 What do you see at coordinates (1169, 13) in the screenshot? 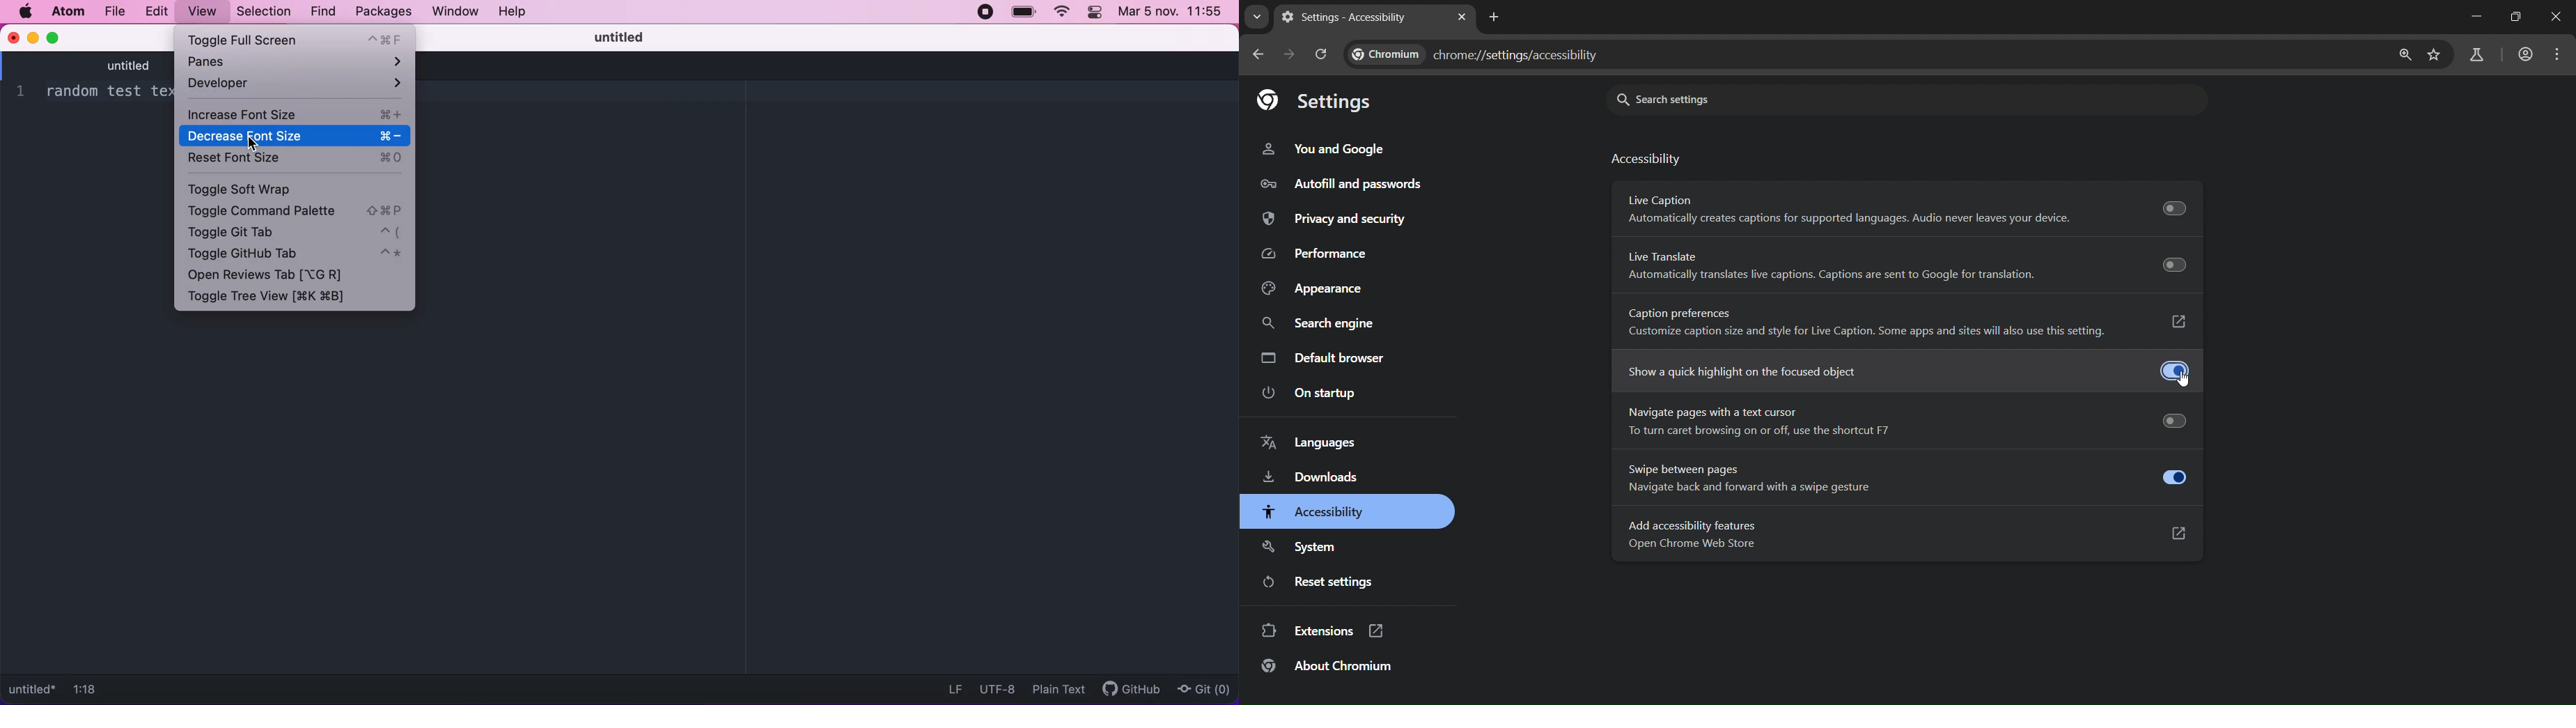
I see `Mar 5 nov. 11:55` at bounding box center [1169, 13].